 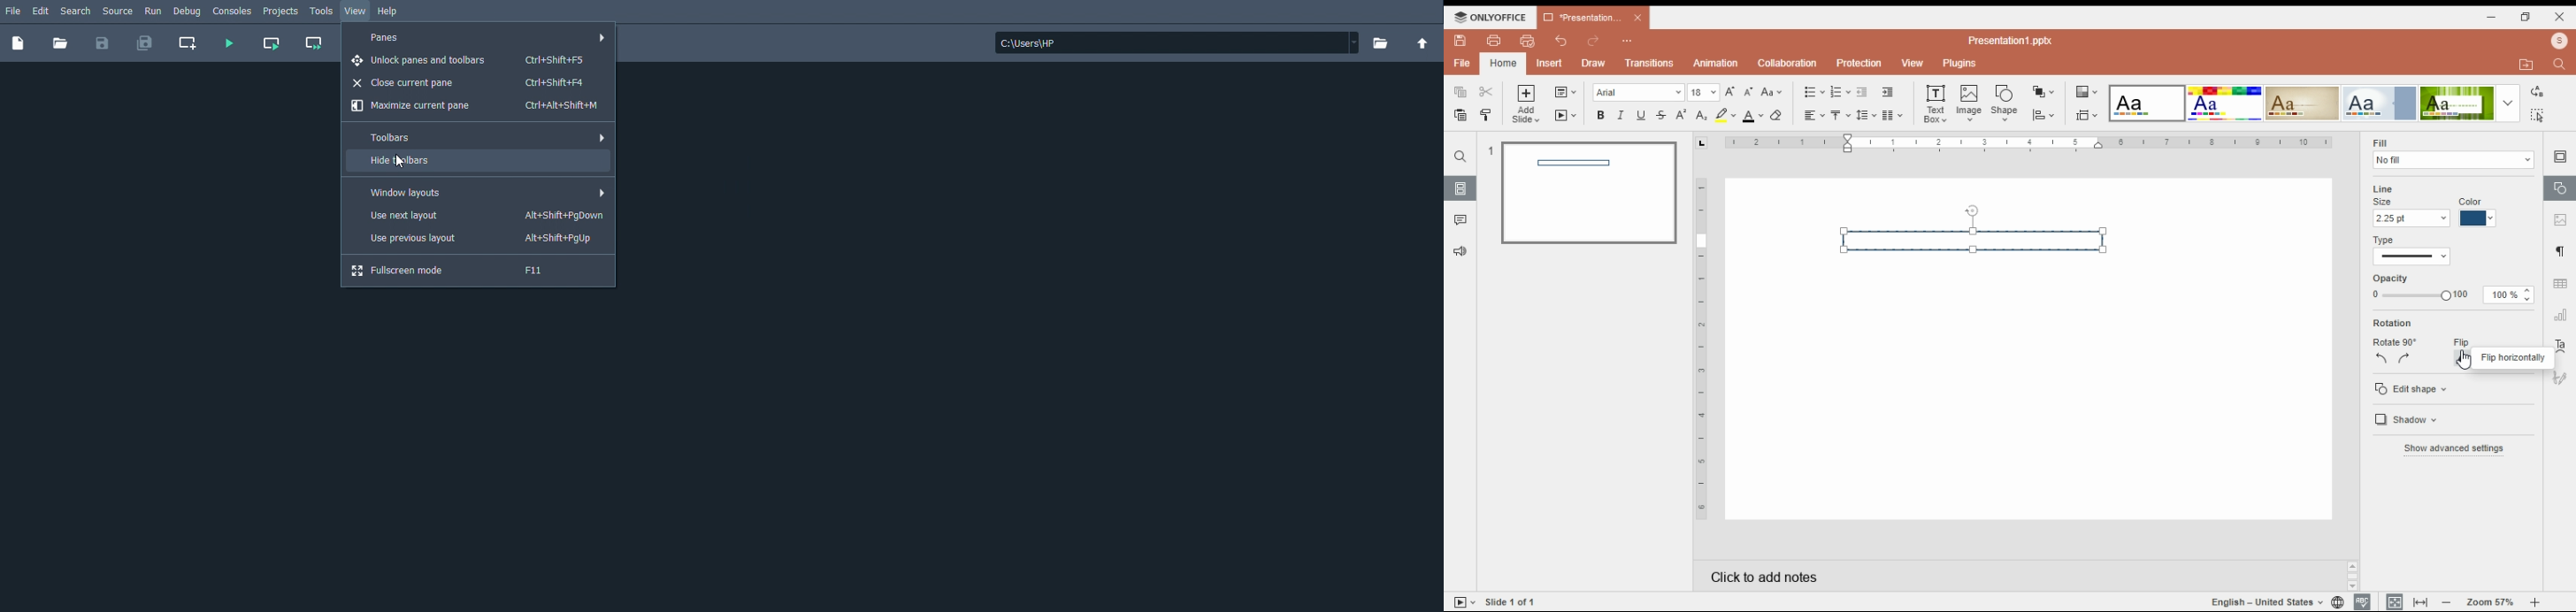 What do you see at coordinates (1491, 17) in the screenshot?
I see `ONLYOFFICE` at bounding box center [1491, 17].